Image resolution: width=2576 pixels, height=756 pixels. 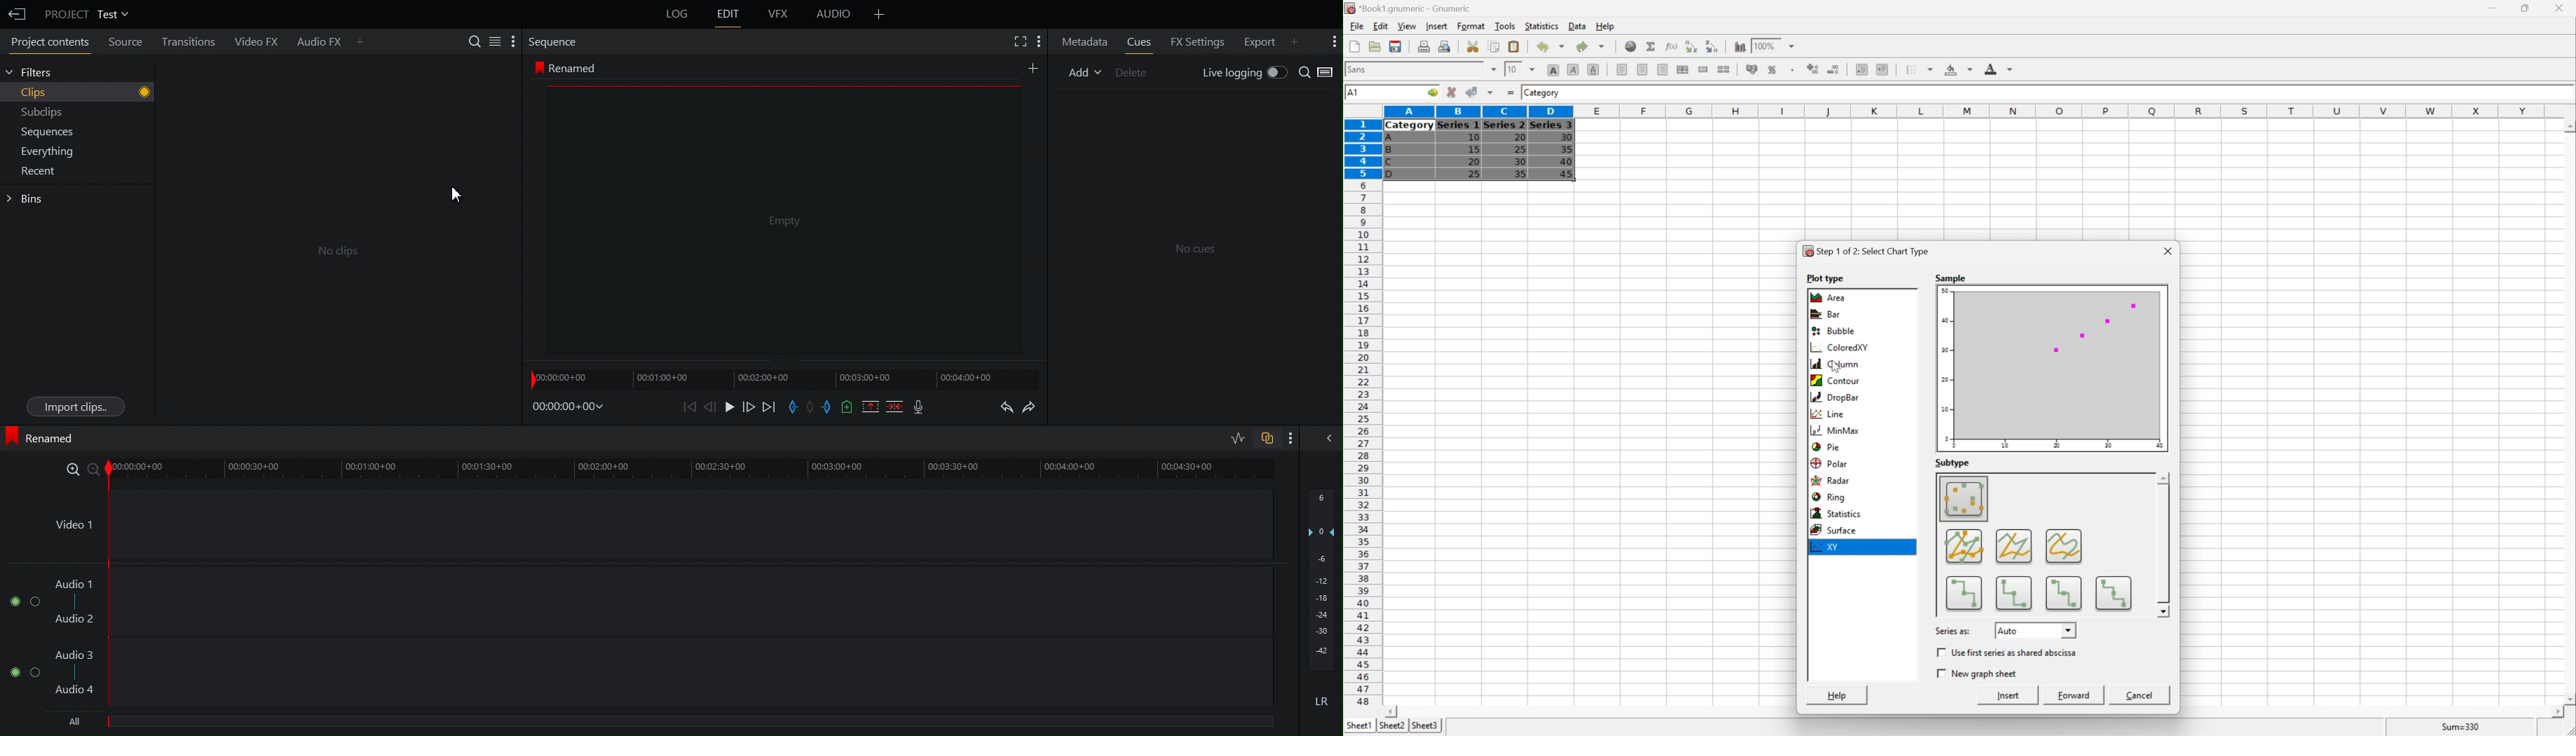 What do you see at coordinates (1005, 405) in the screenshot?
I see `Undo` at bounding box center [1005, 405].